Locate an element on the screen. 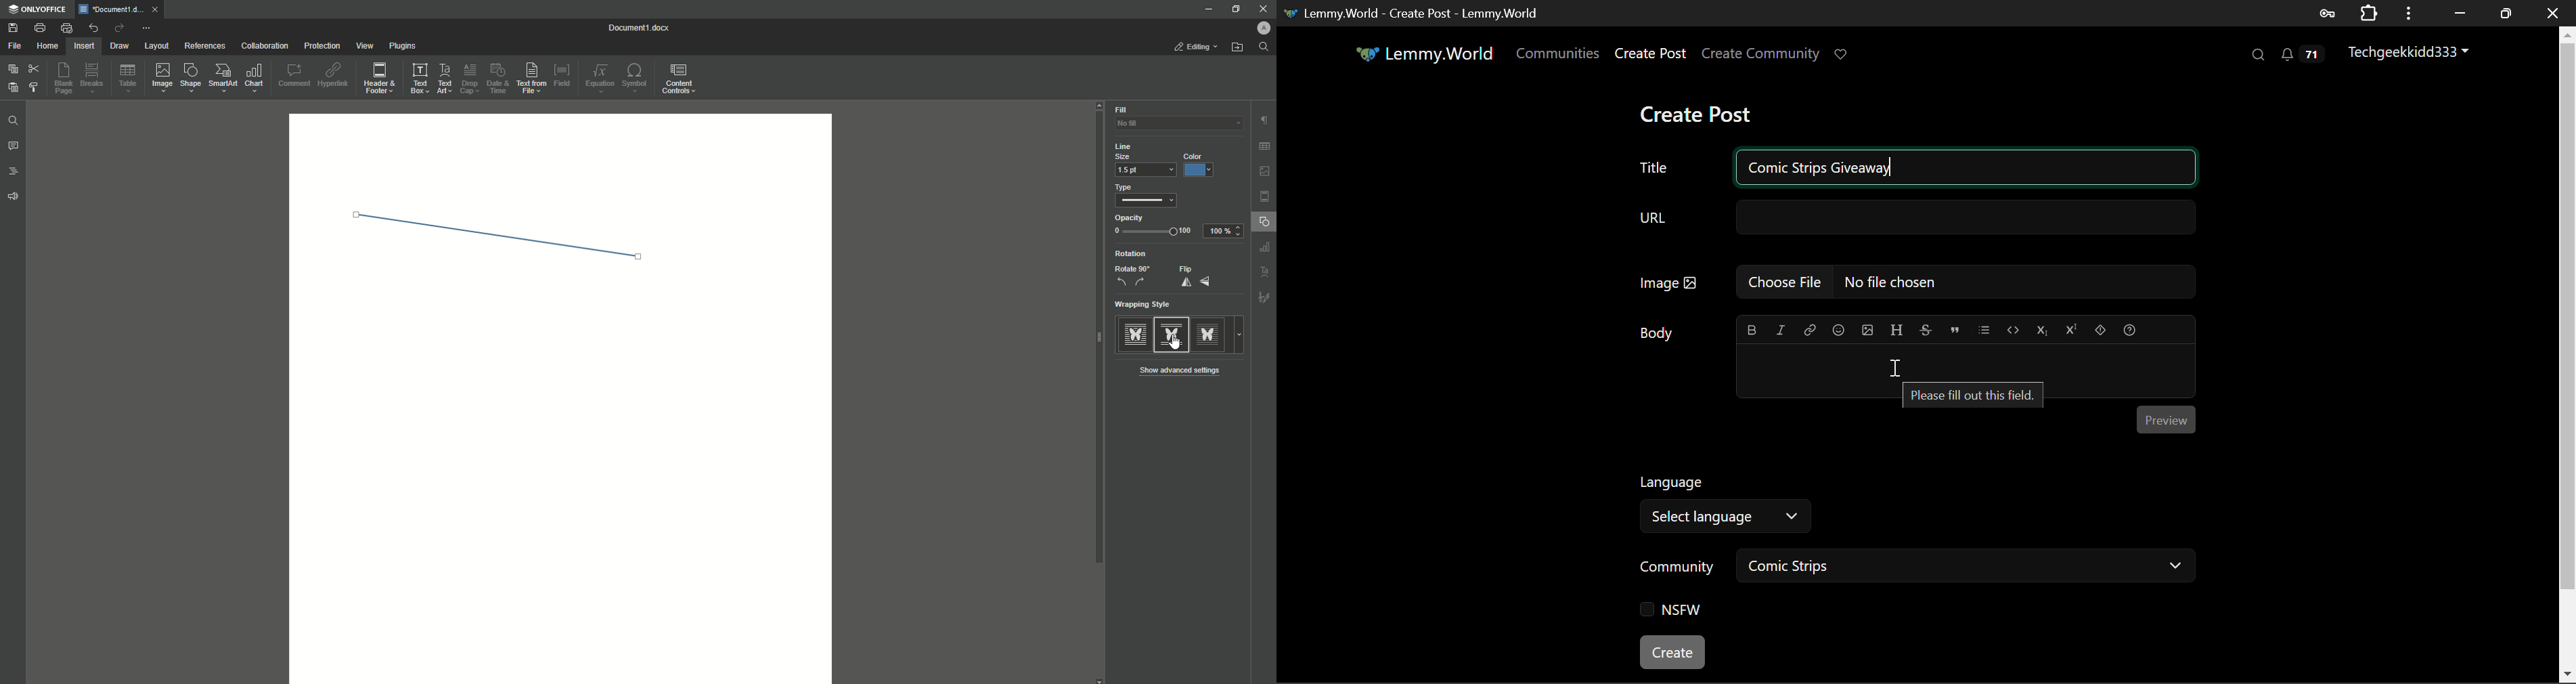 This screenshot has height=700, width=2576. Blank Page is located at coordinates (66, 81).